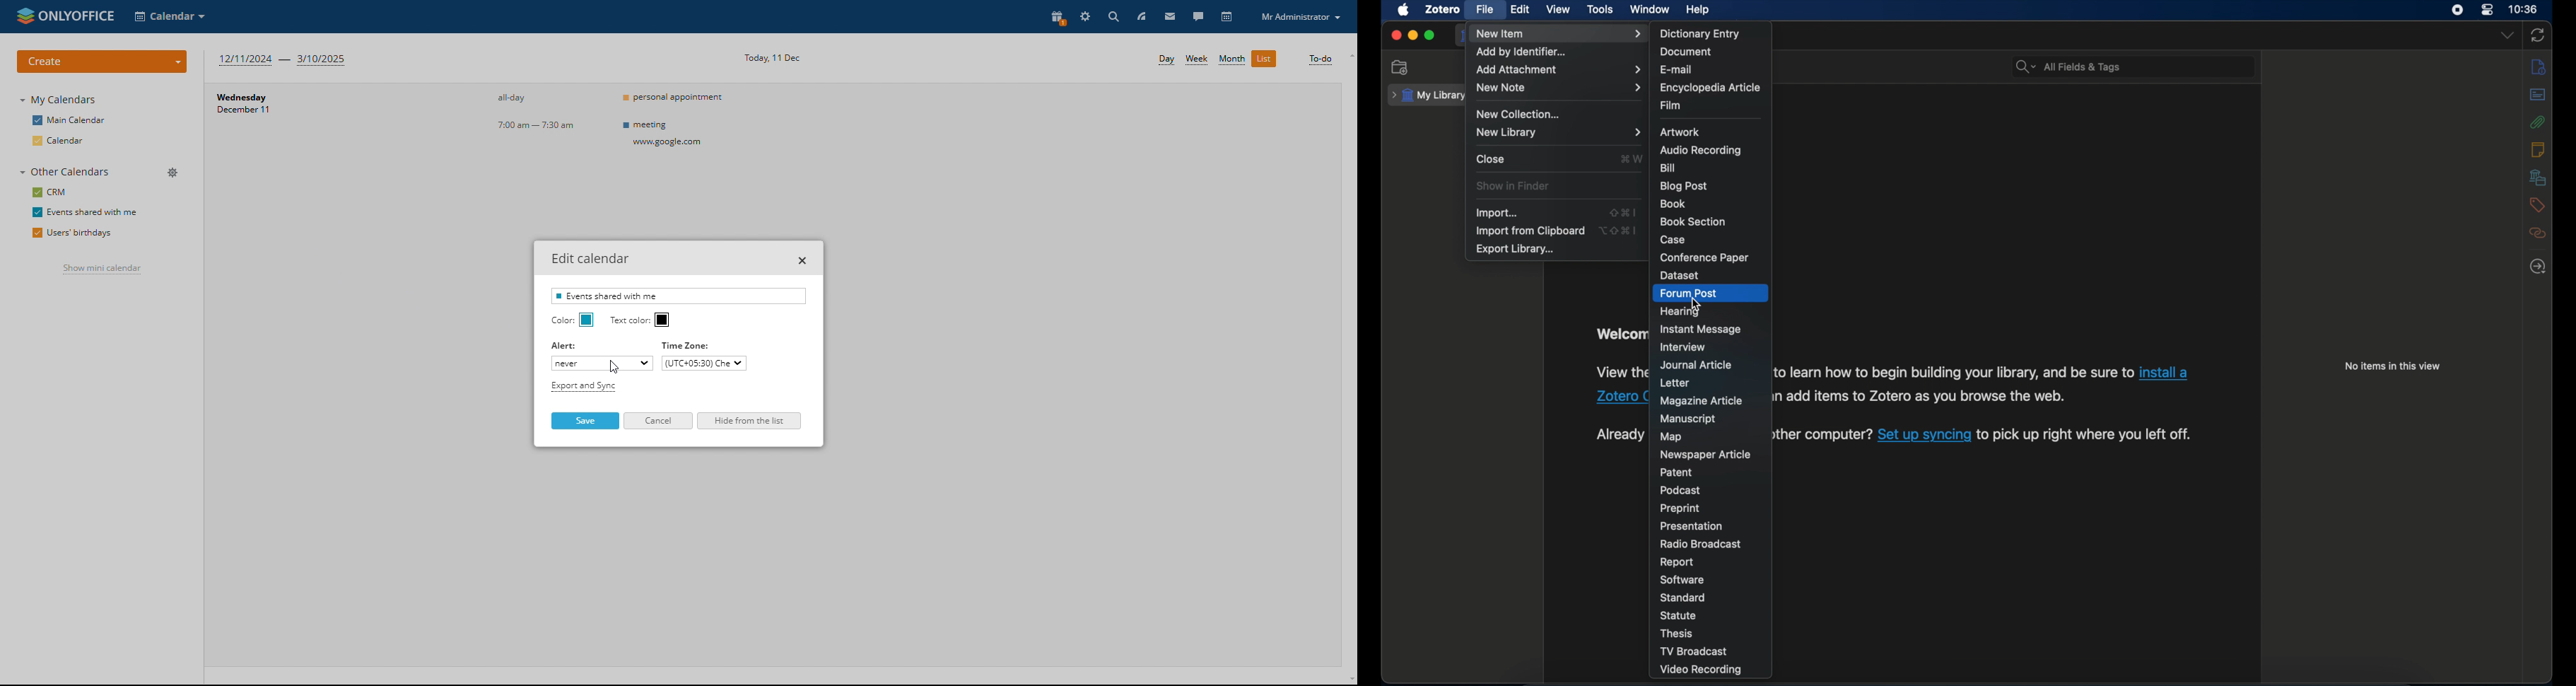 This screenshot has width=2576, height=700. Describe the element at coordinates (1703, 401) in the screenshot. I see `magazine article` at that location.